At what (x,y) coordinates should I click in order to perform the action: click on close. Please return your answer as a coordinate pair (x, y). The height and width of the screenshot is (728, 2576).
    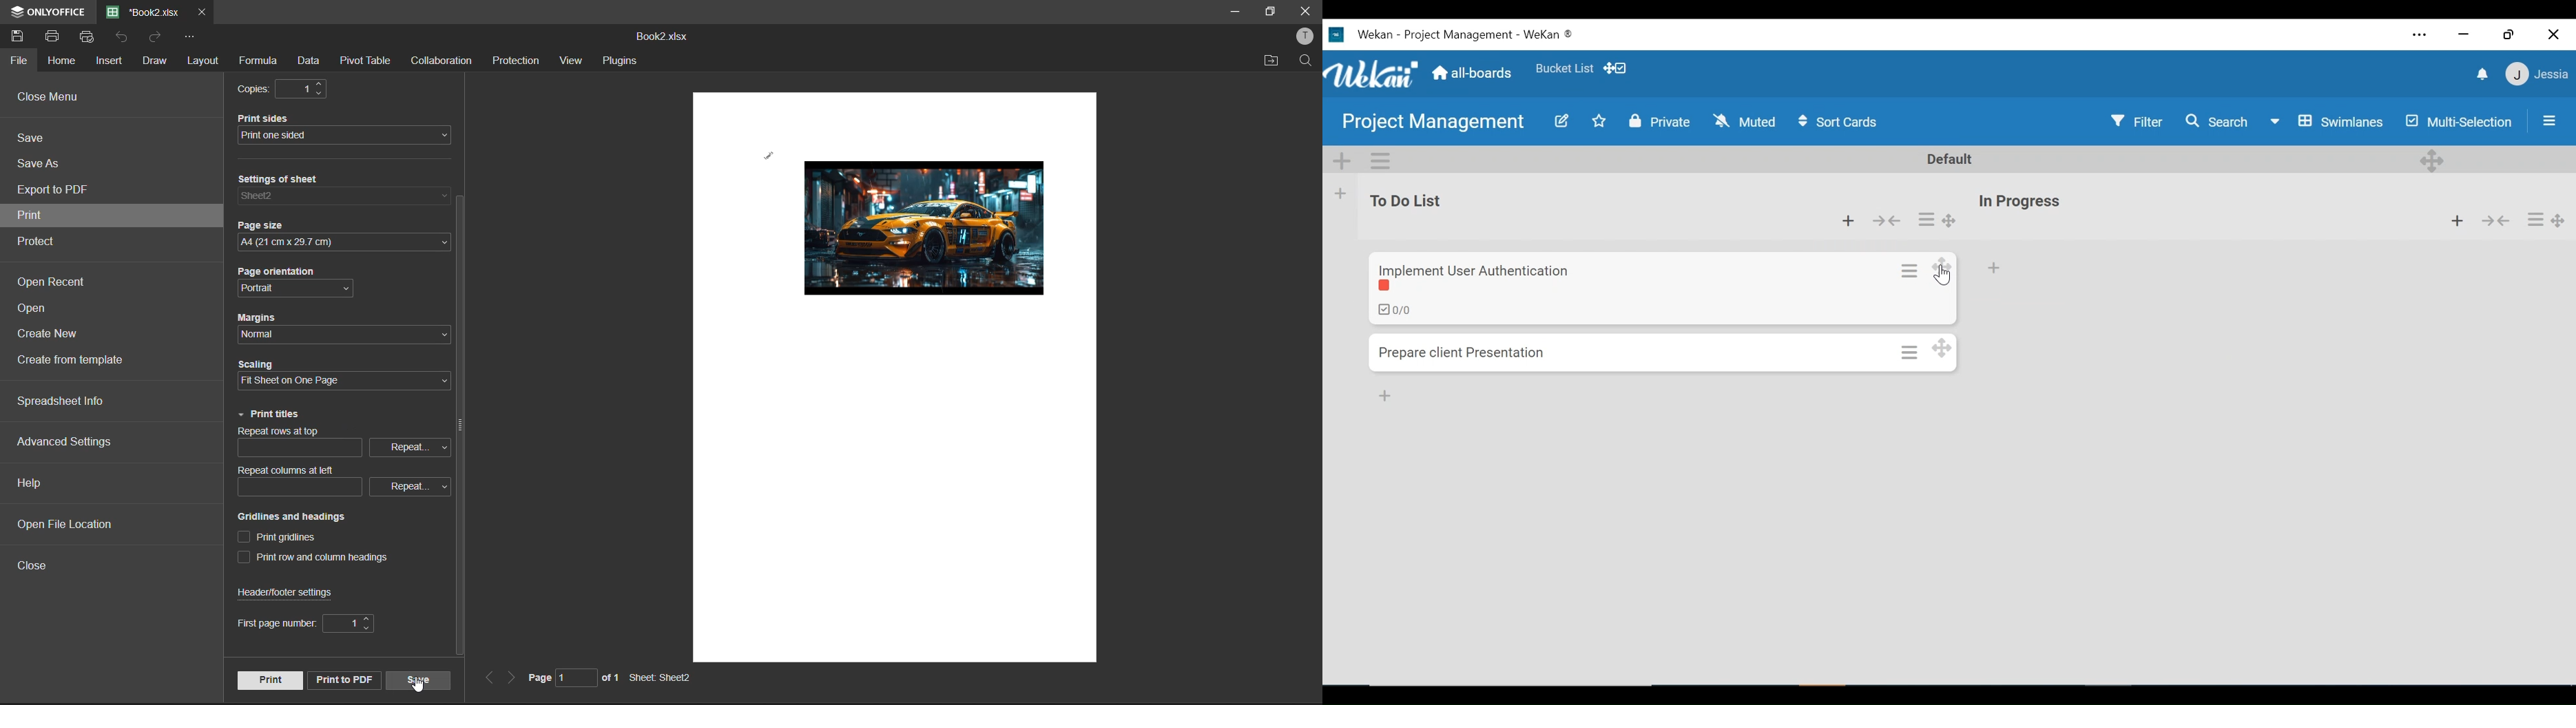
    Looking at the image, I should click on (36, 564).